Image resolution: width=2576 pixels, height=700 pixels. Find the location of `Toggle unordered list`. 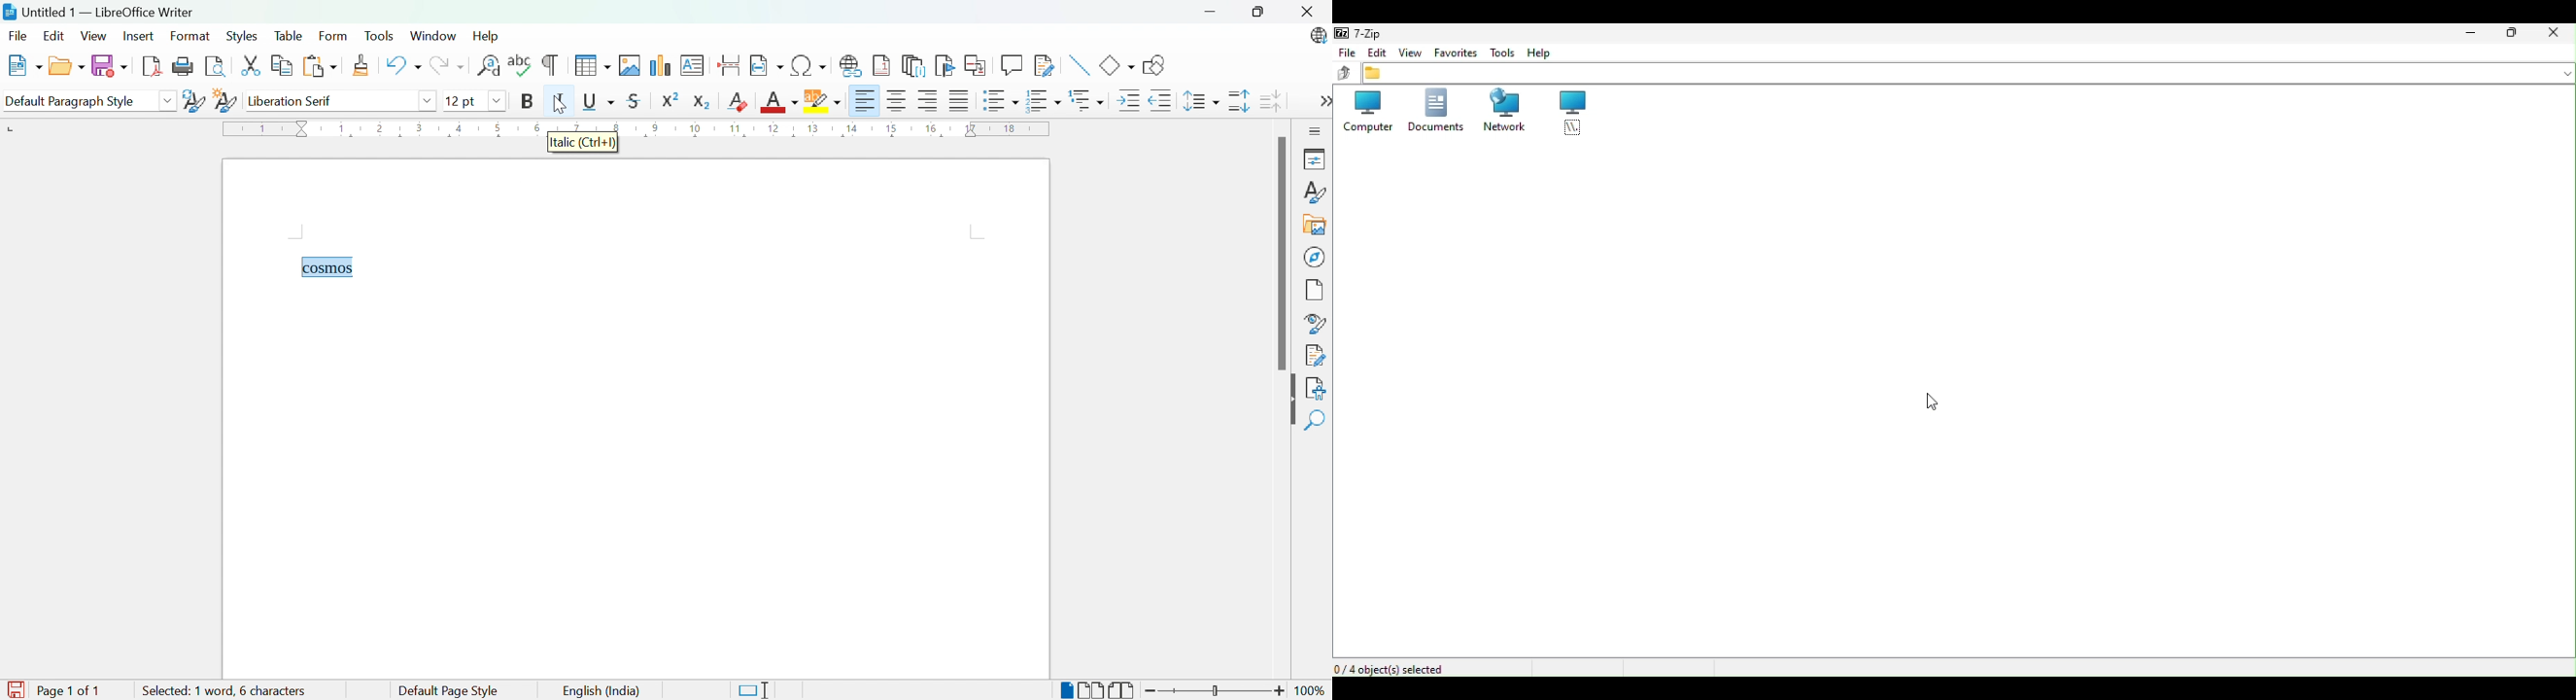

Toggle unordered list is located at coordinates (1000, 102).